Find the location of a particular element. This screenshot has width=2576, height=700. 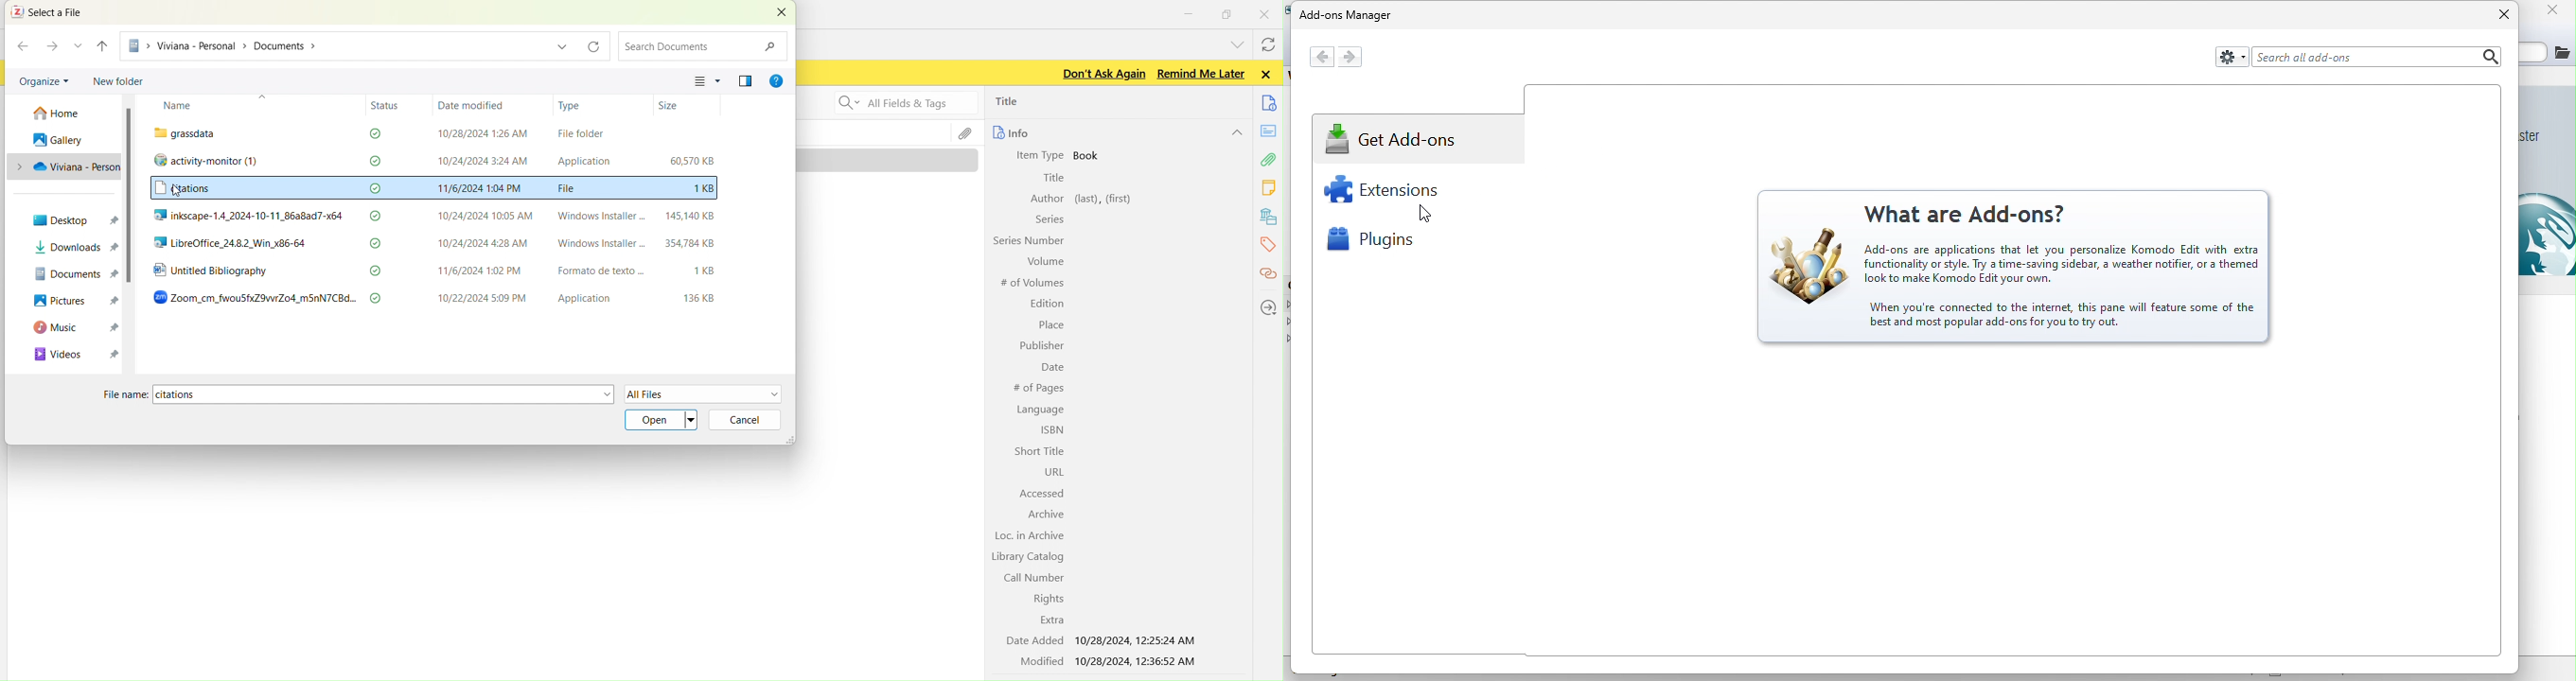

Item Type is located at coordinates (1041, 155).